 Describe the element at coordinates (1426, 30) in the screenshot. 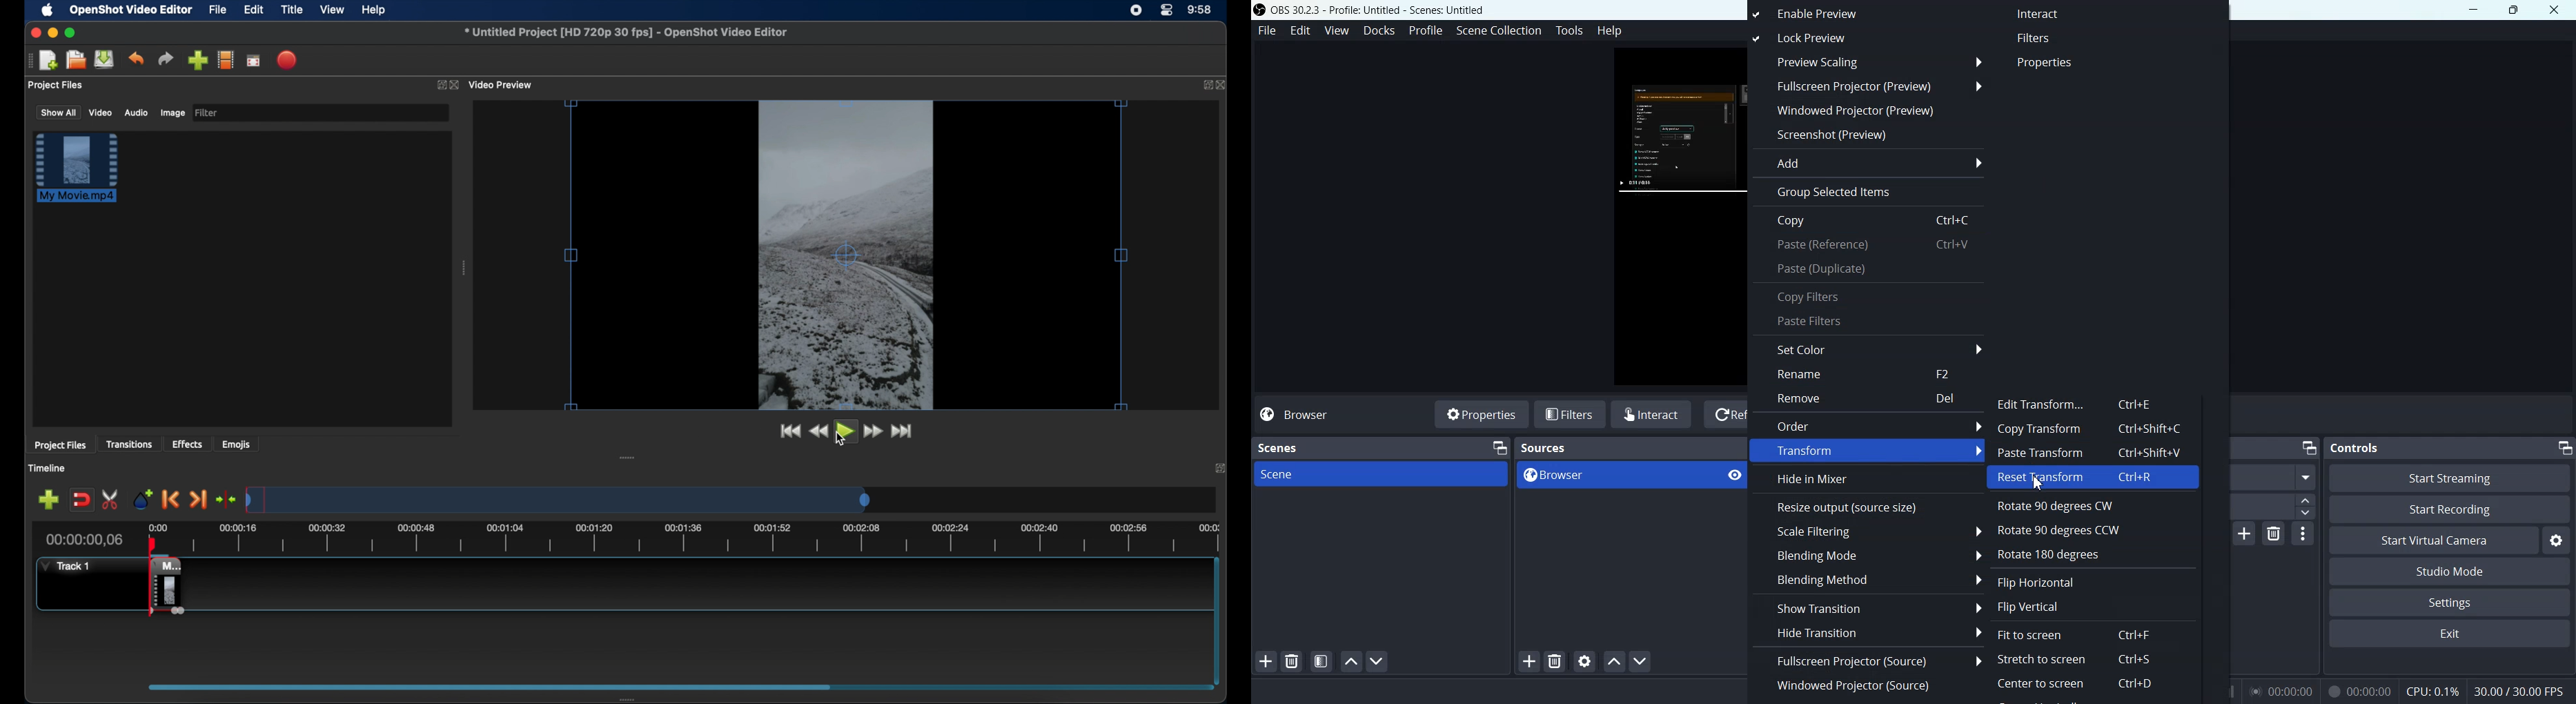

I see `Profile` at that location.